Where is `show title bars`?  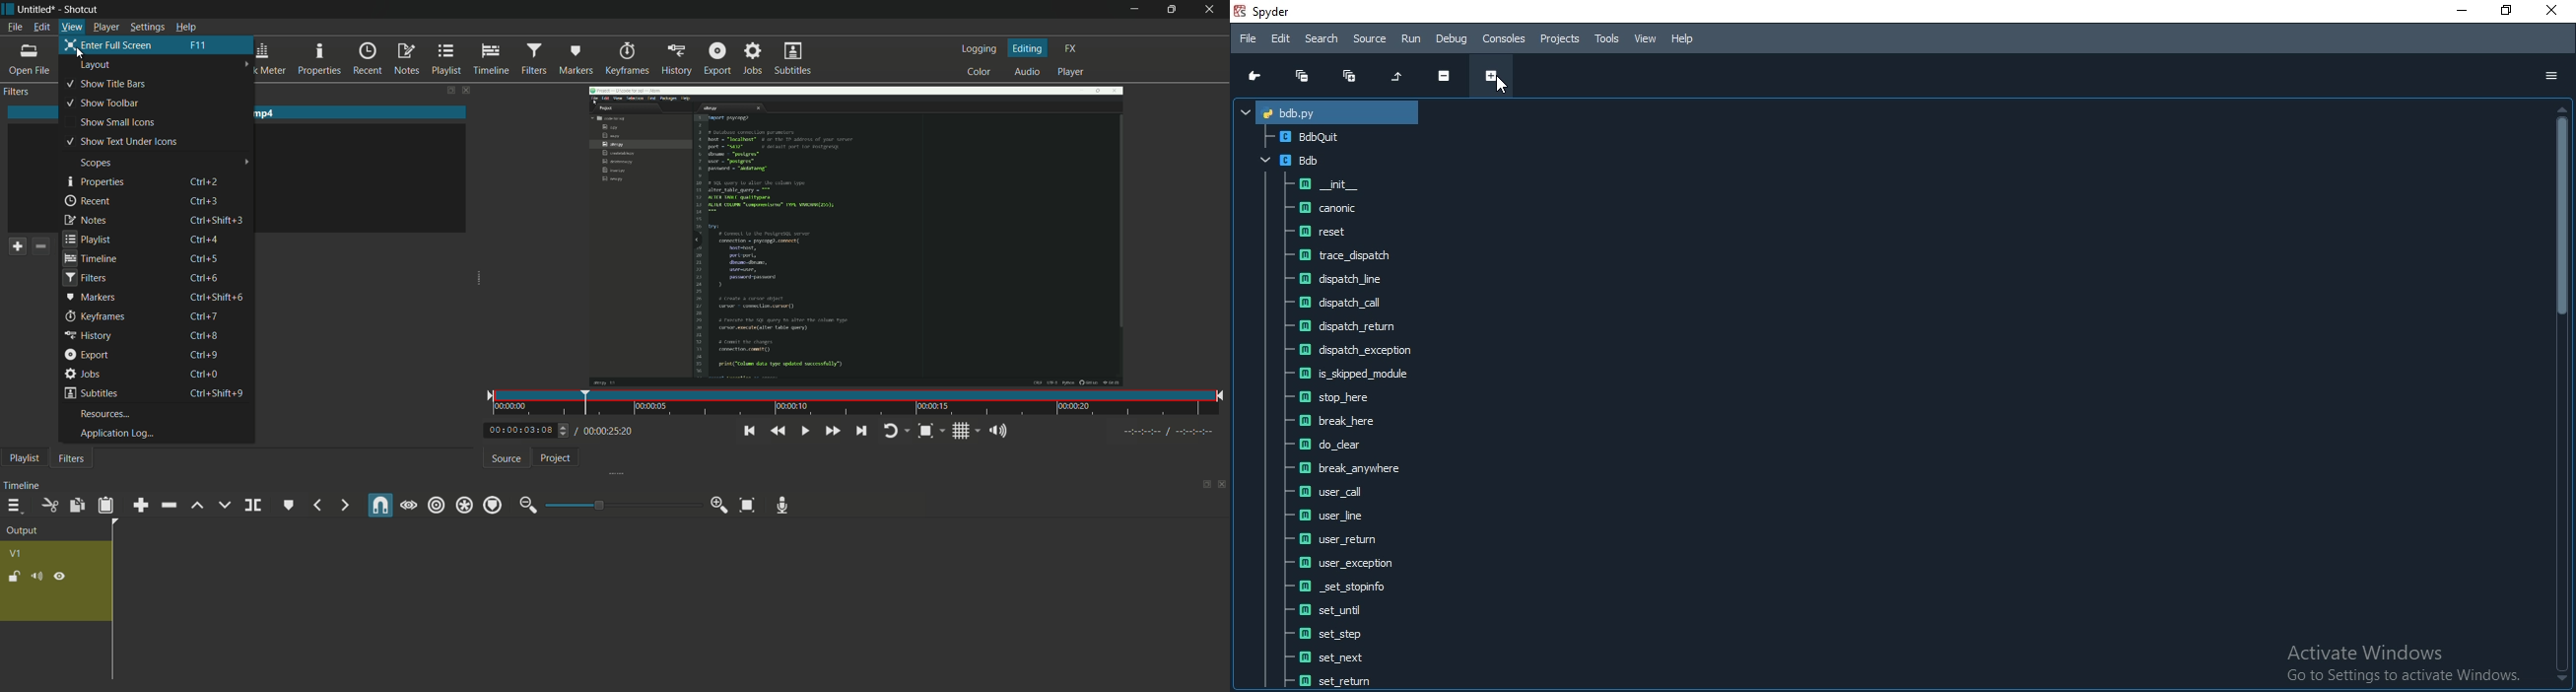
show title bars is located at coordinates (106, 83).